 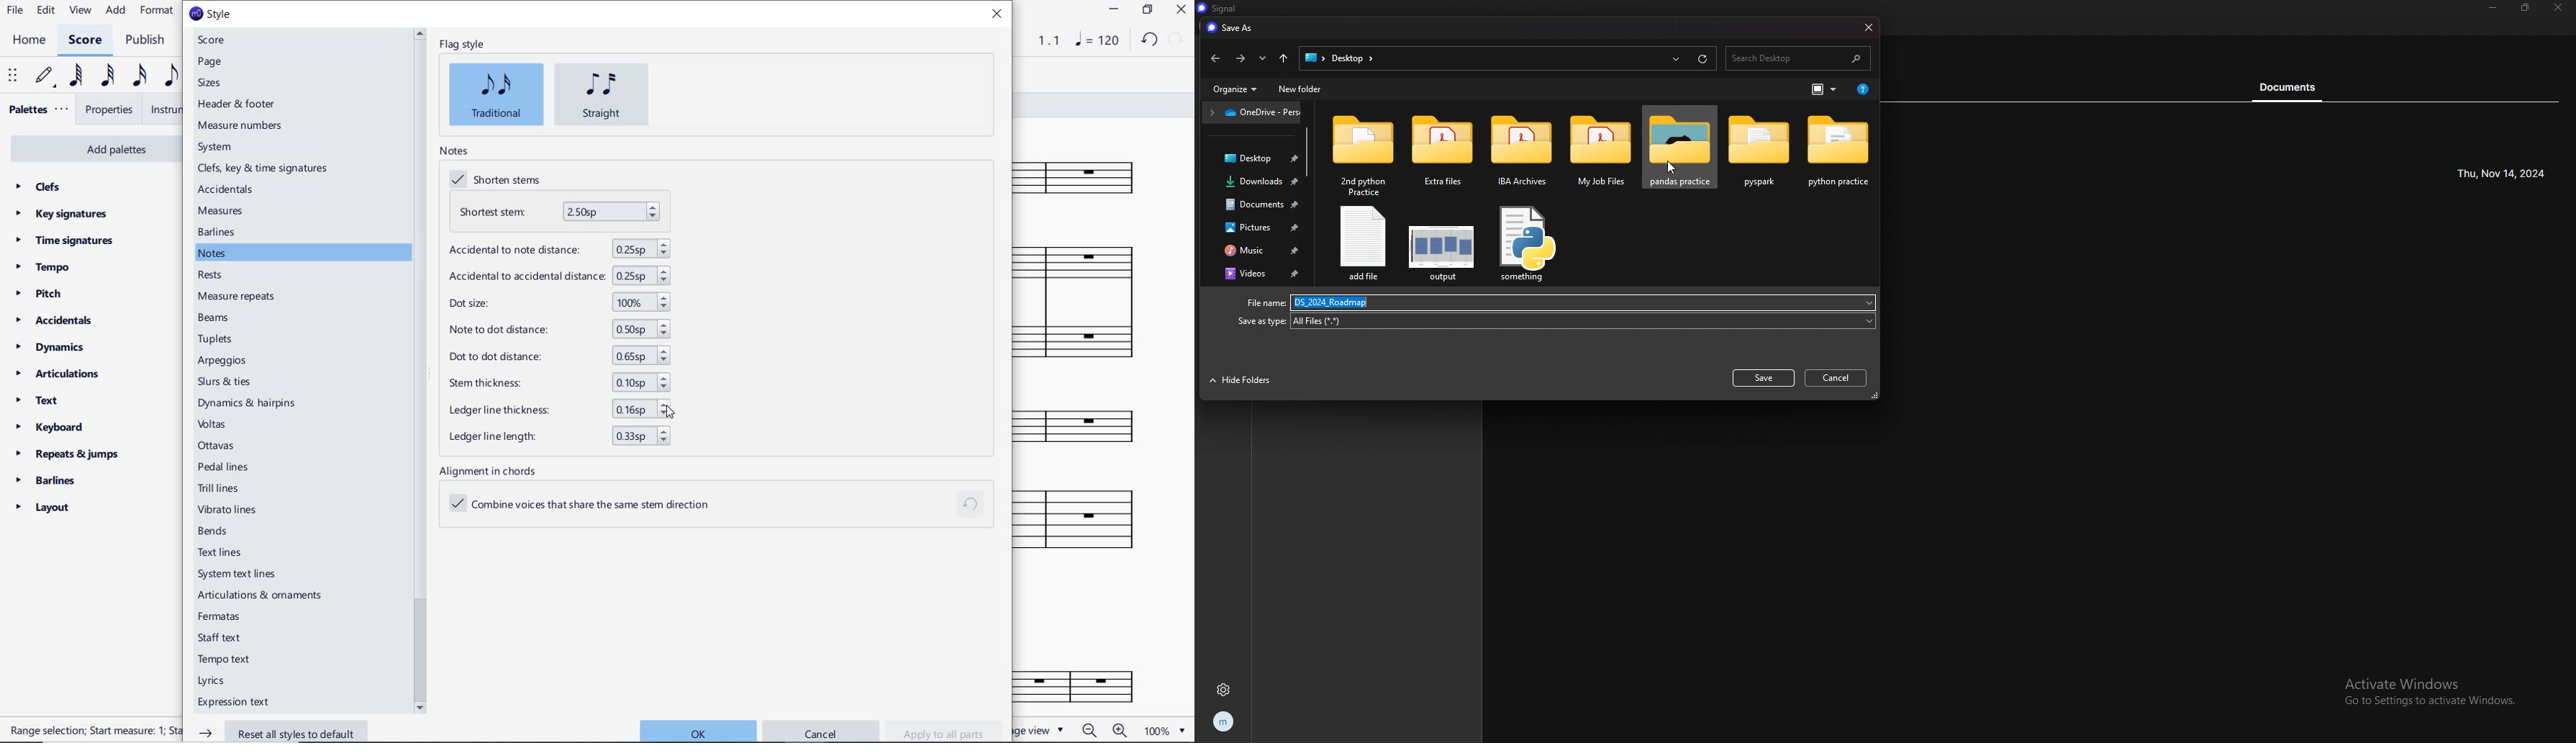 I want to click on settings, so click(x=1223, y=688).